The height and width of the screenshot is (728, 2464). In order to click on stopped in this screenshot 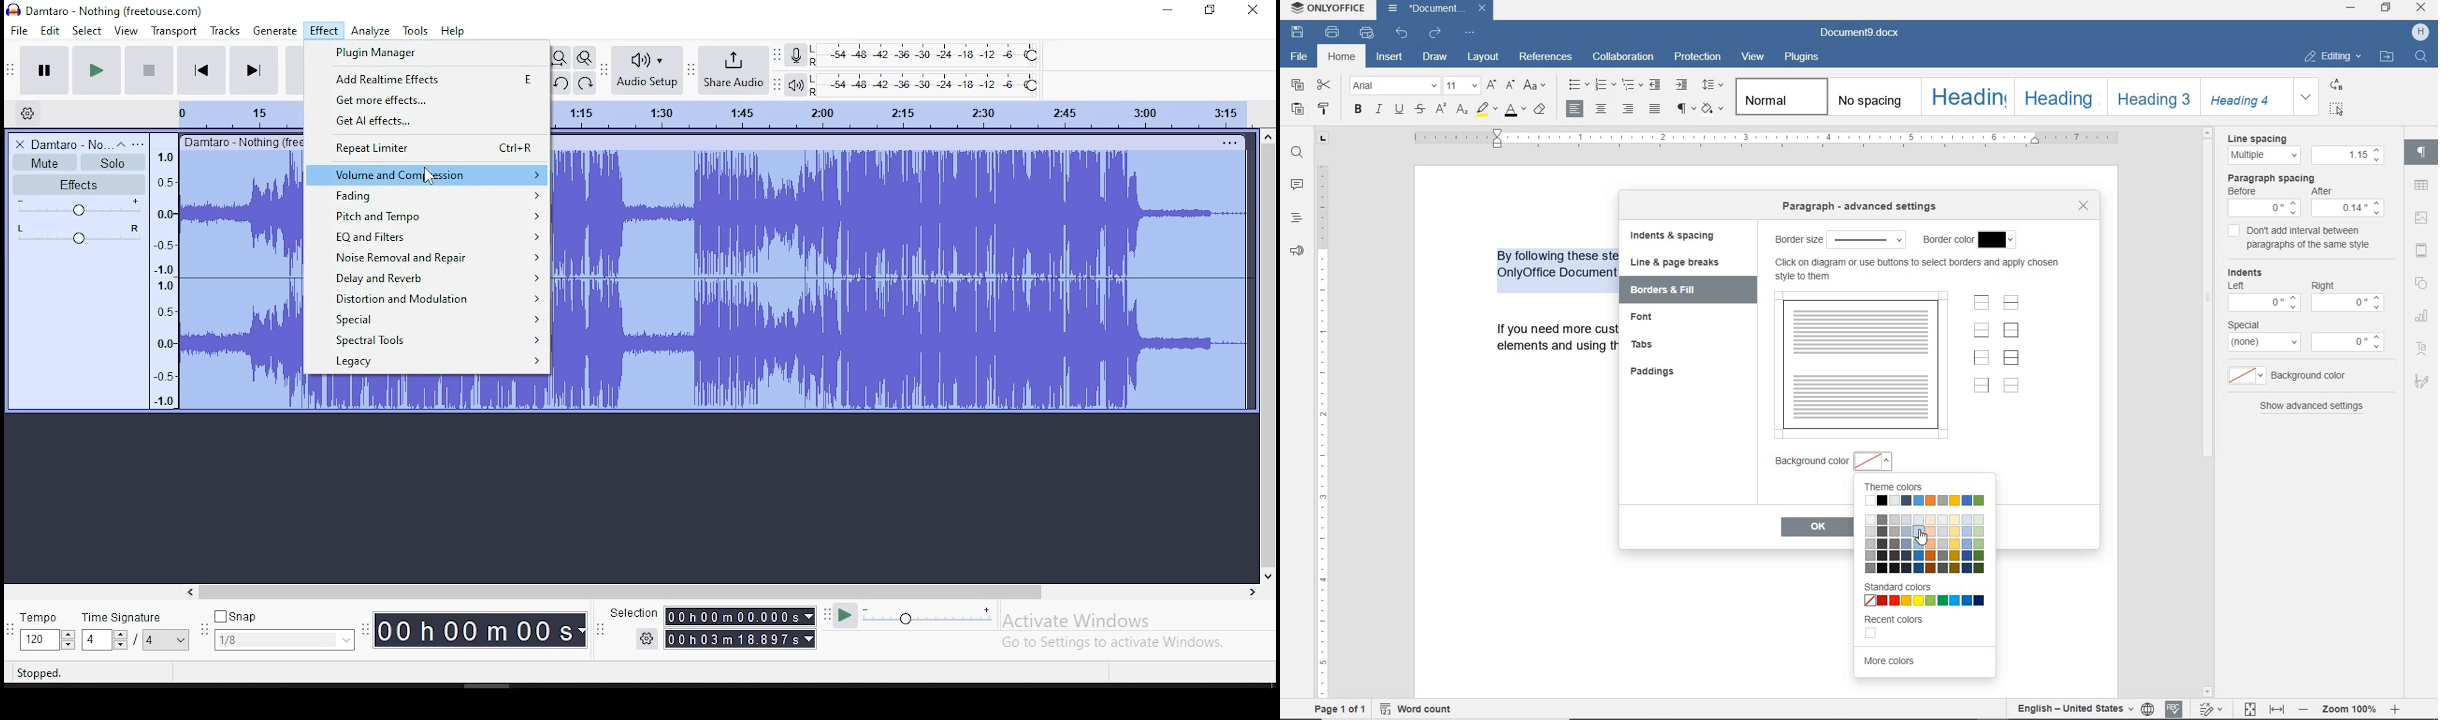, I will do `click(39, 673)`.